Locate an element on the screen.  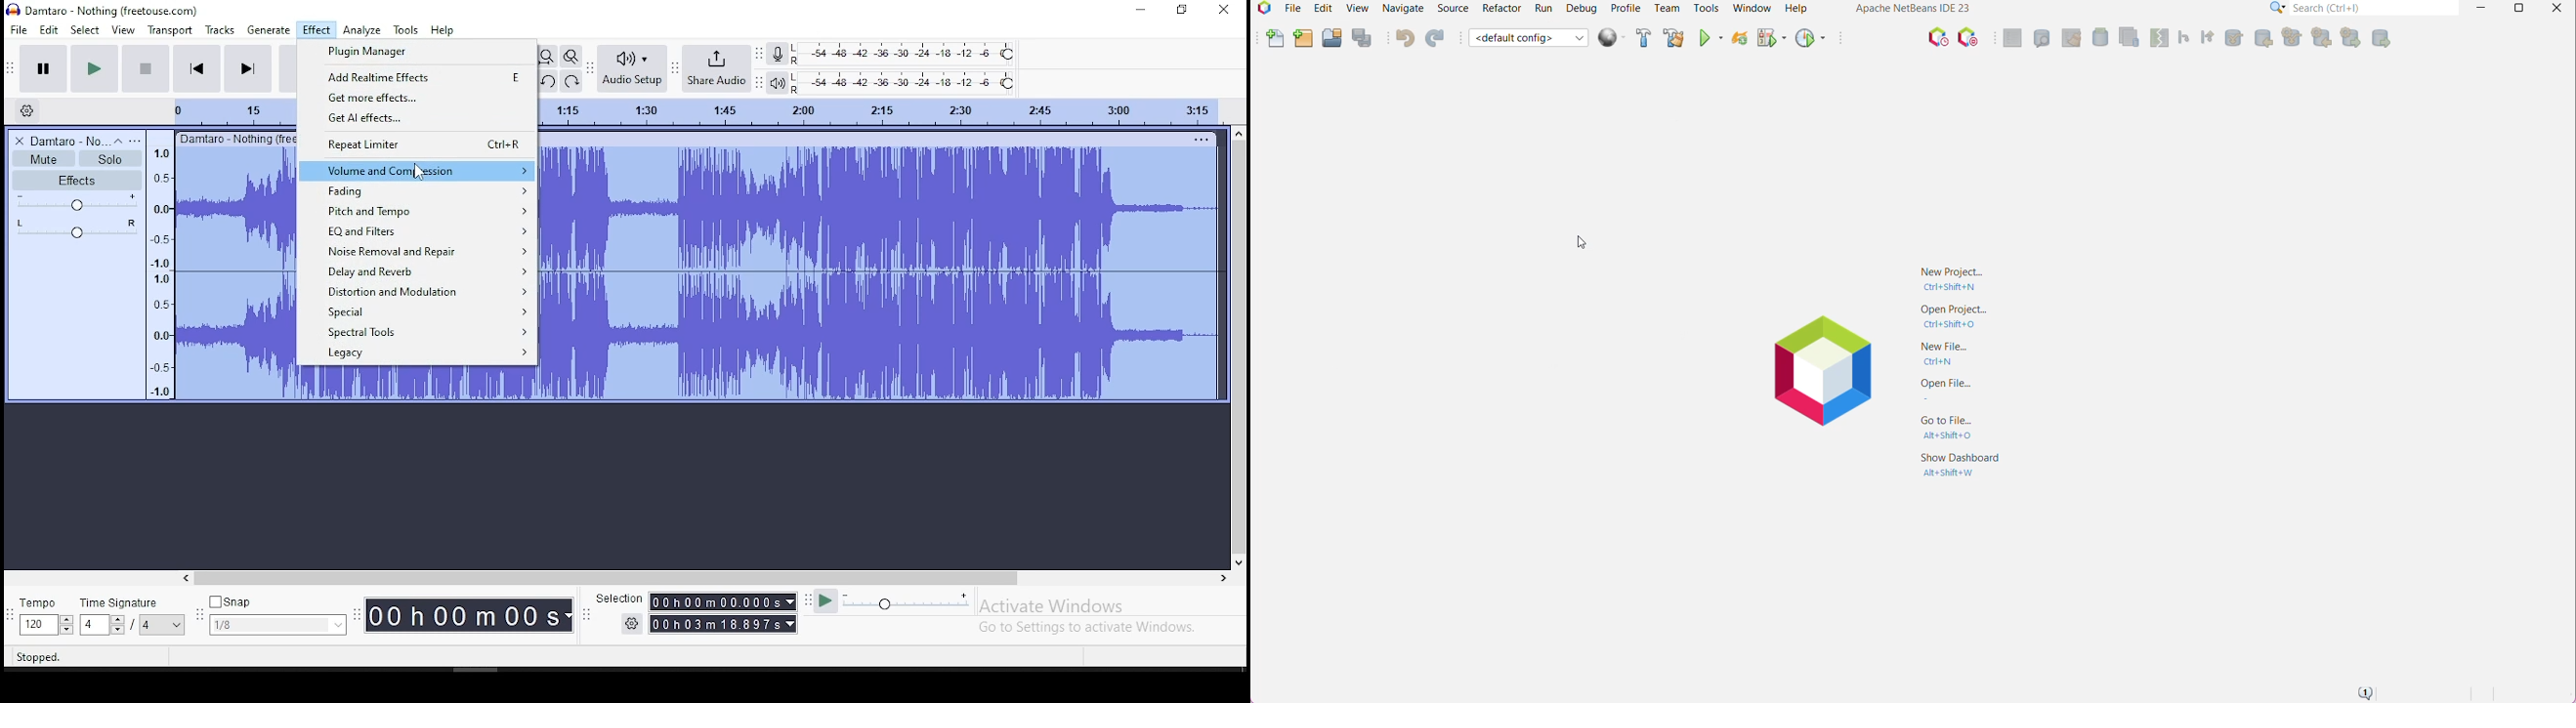
play is located at coordinates (98, 67).